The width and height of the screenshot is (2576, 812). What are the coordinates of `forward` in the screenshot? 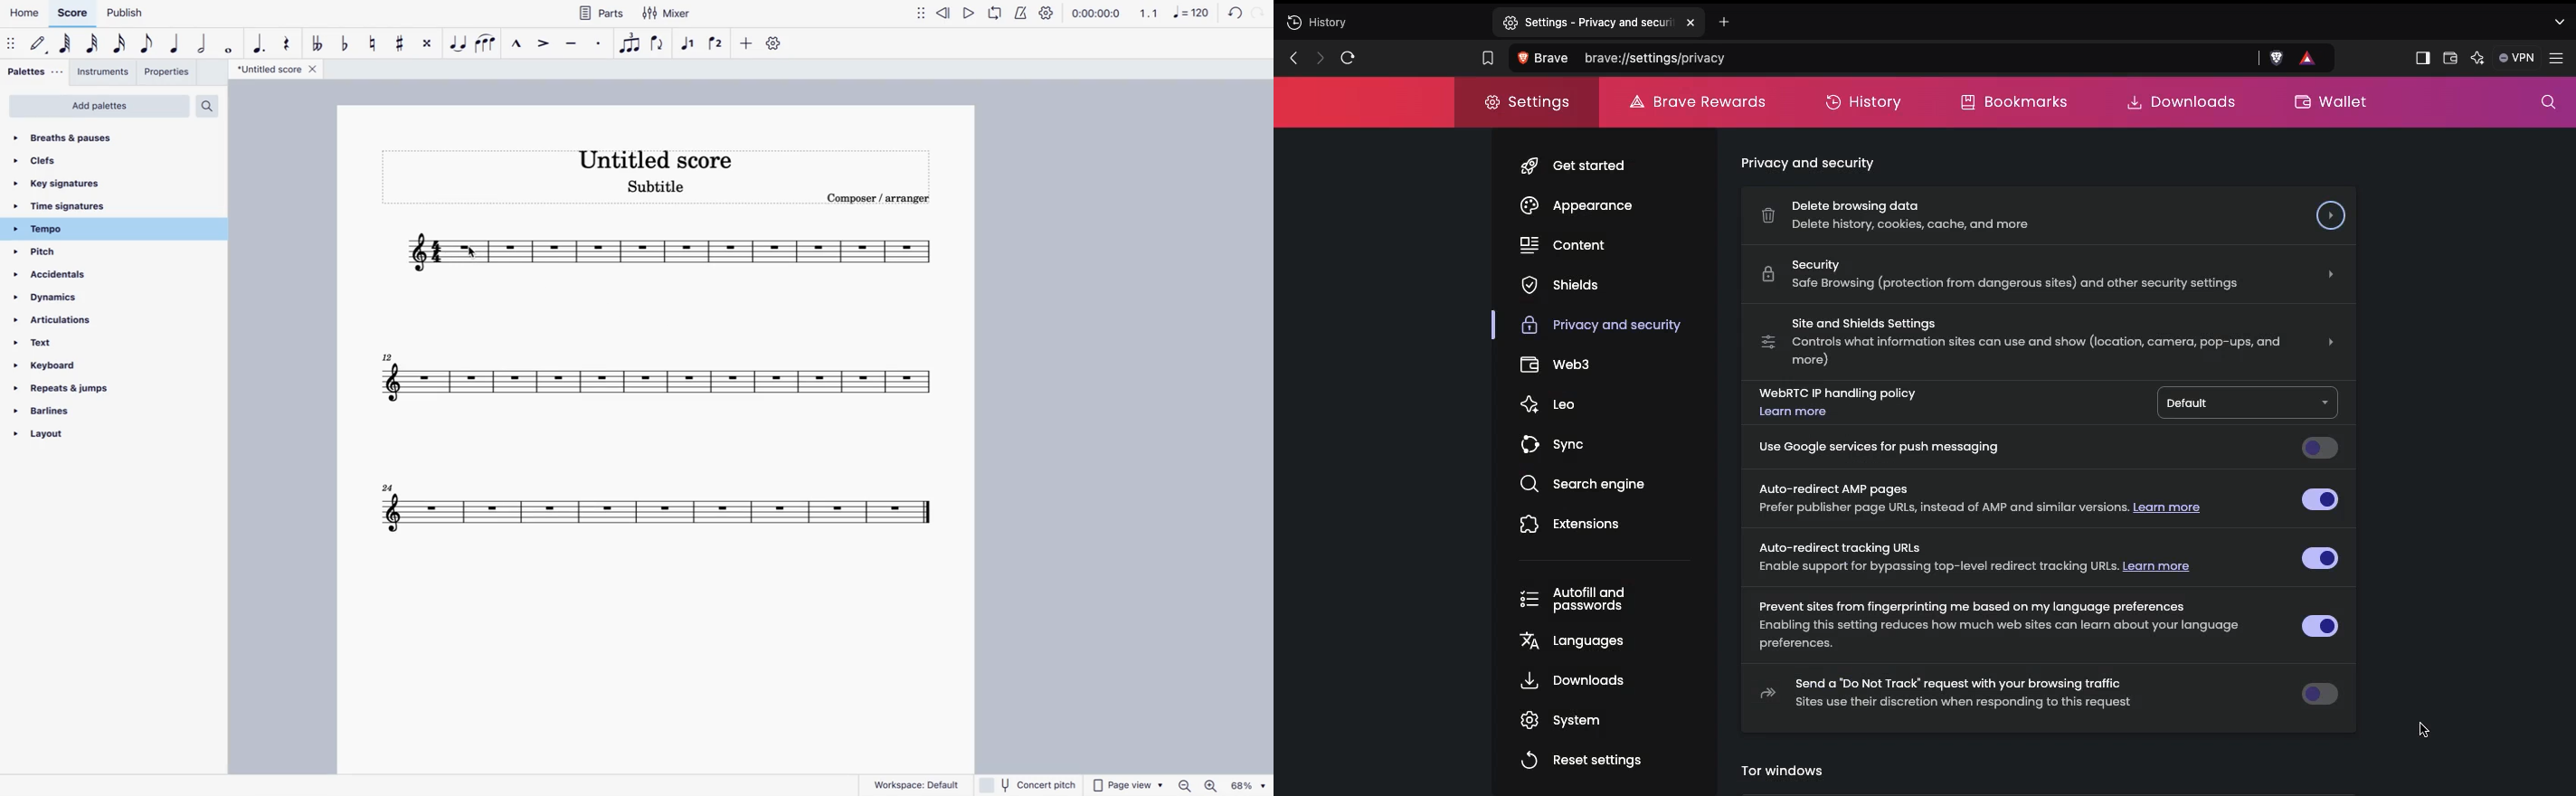 It's located at (1261, 14).